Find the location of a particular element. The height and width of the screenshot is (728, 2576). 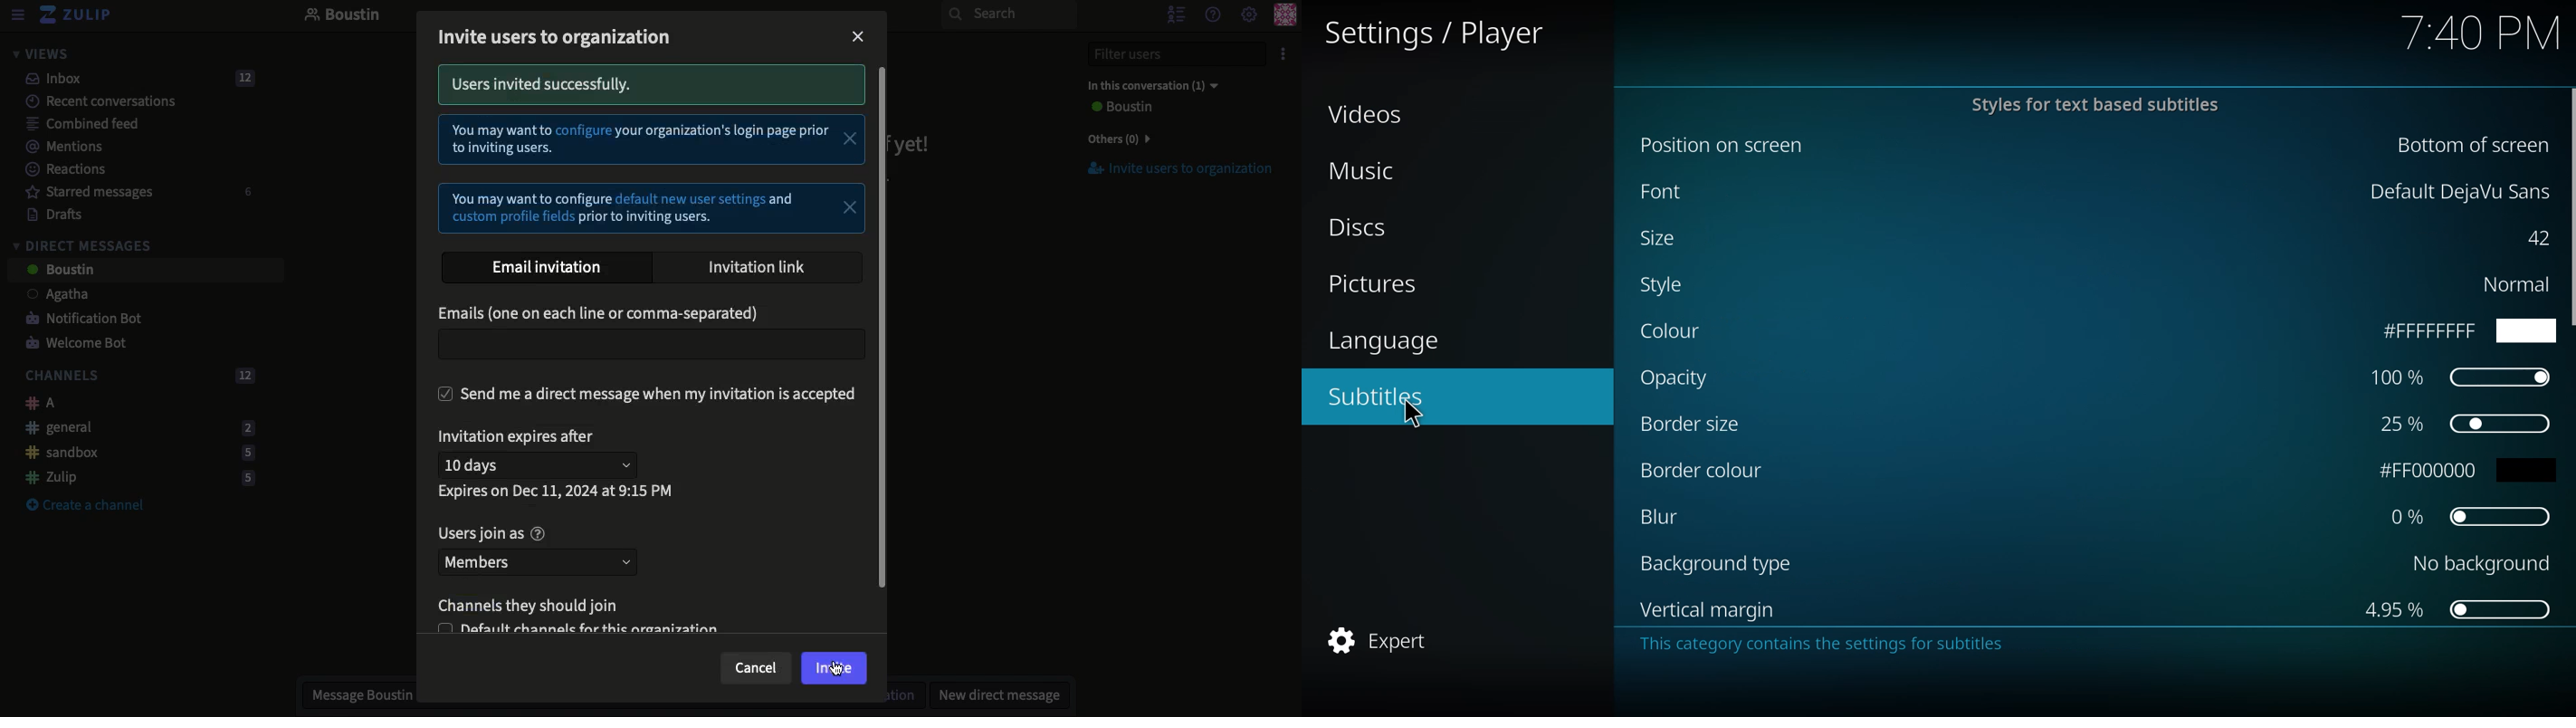

Boustin is located at coordinates (343, 16).